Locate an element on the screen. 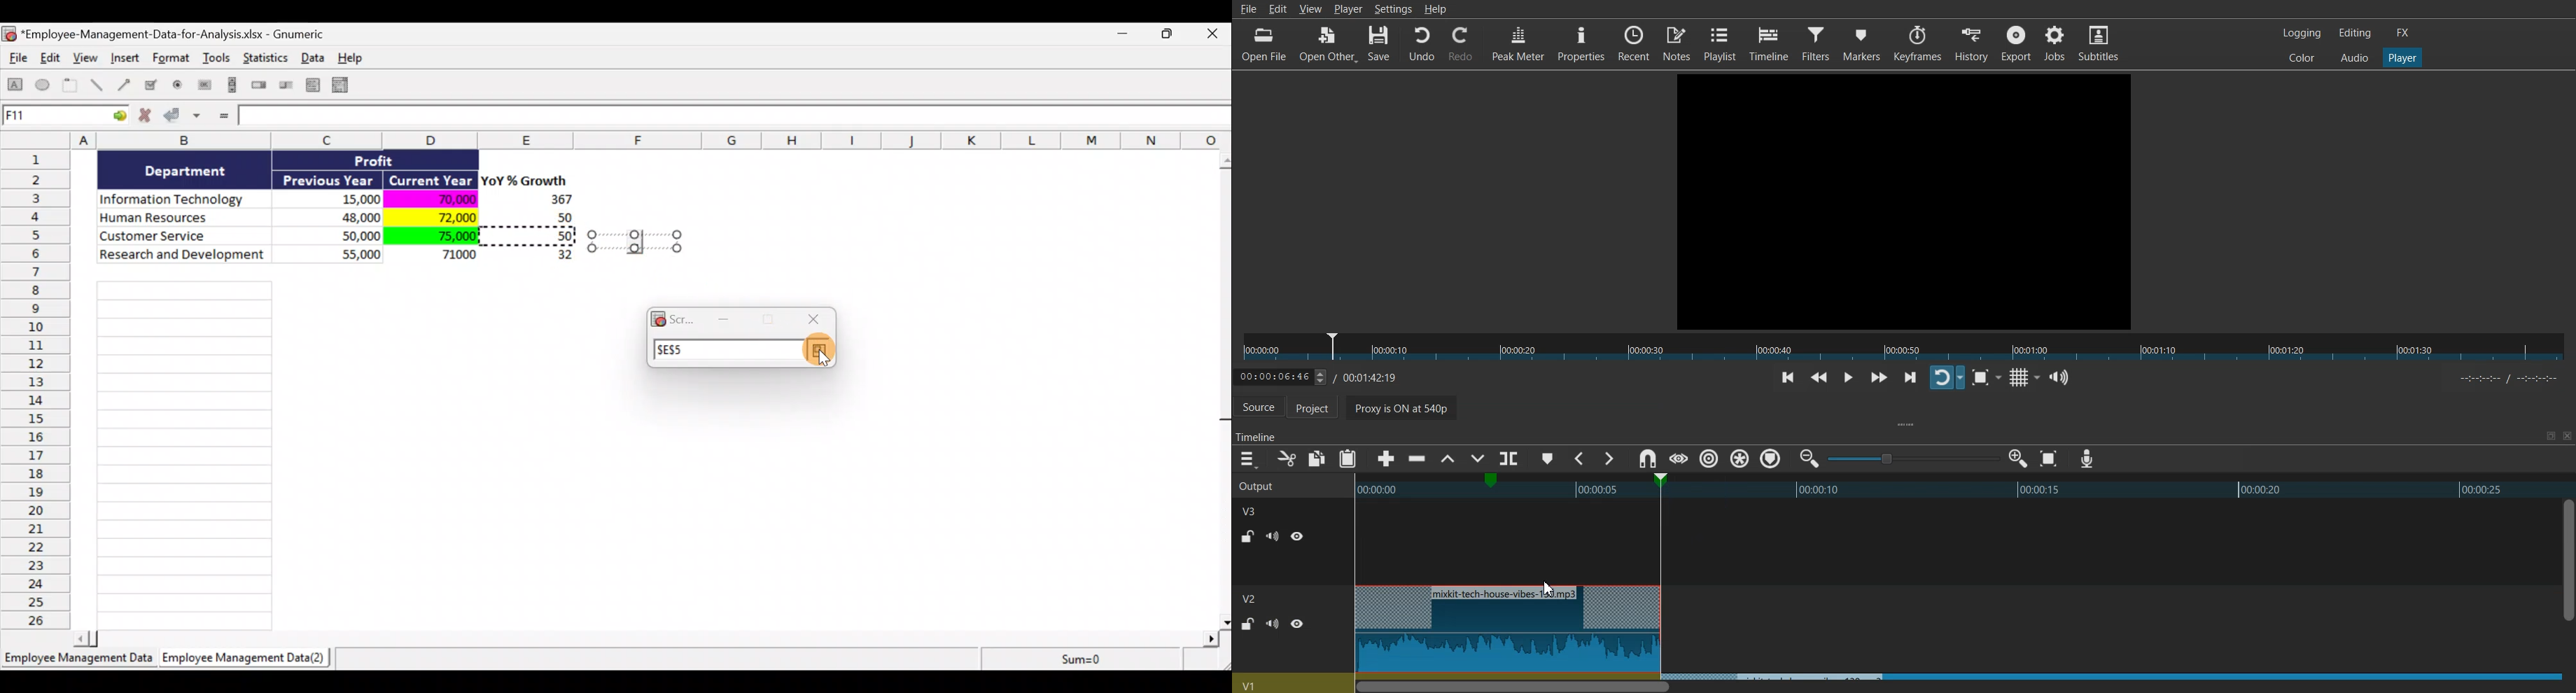  Skip to previous point is located at coordinates (1788, 379).